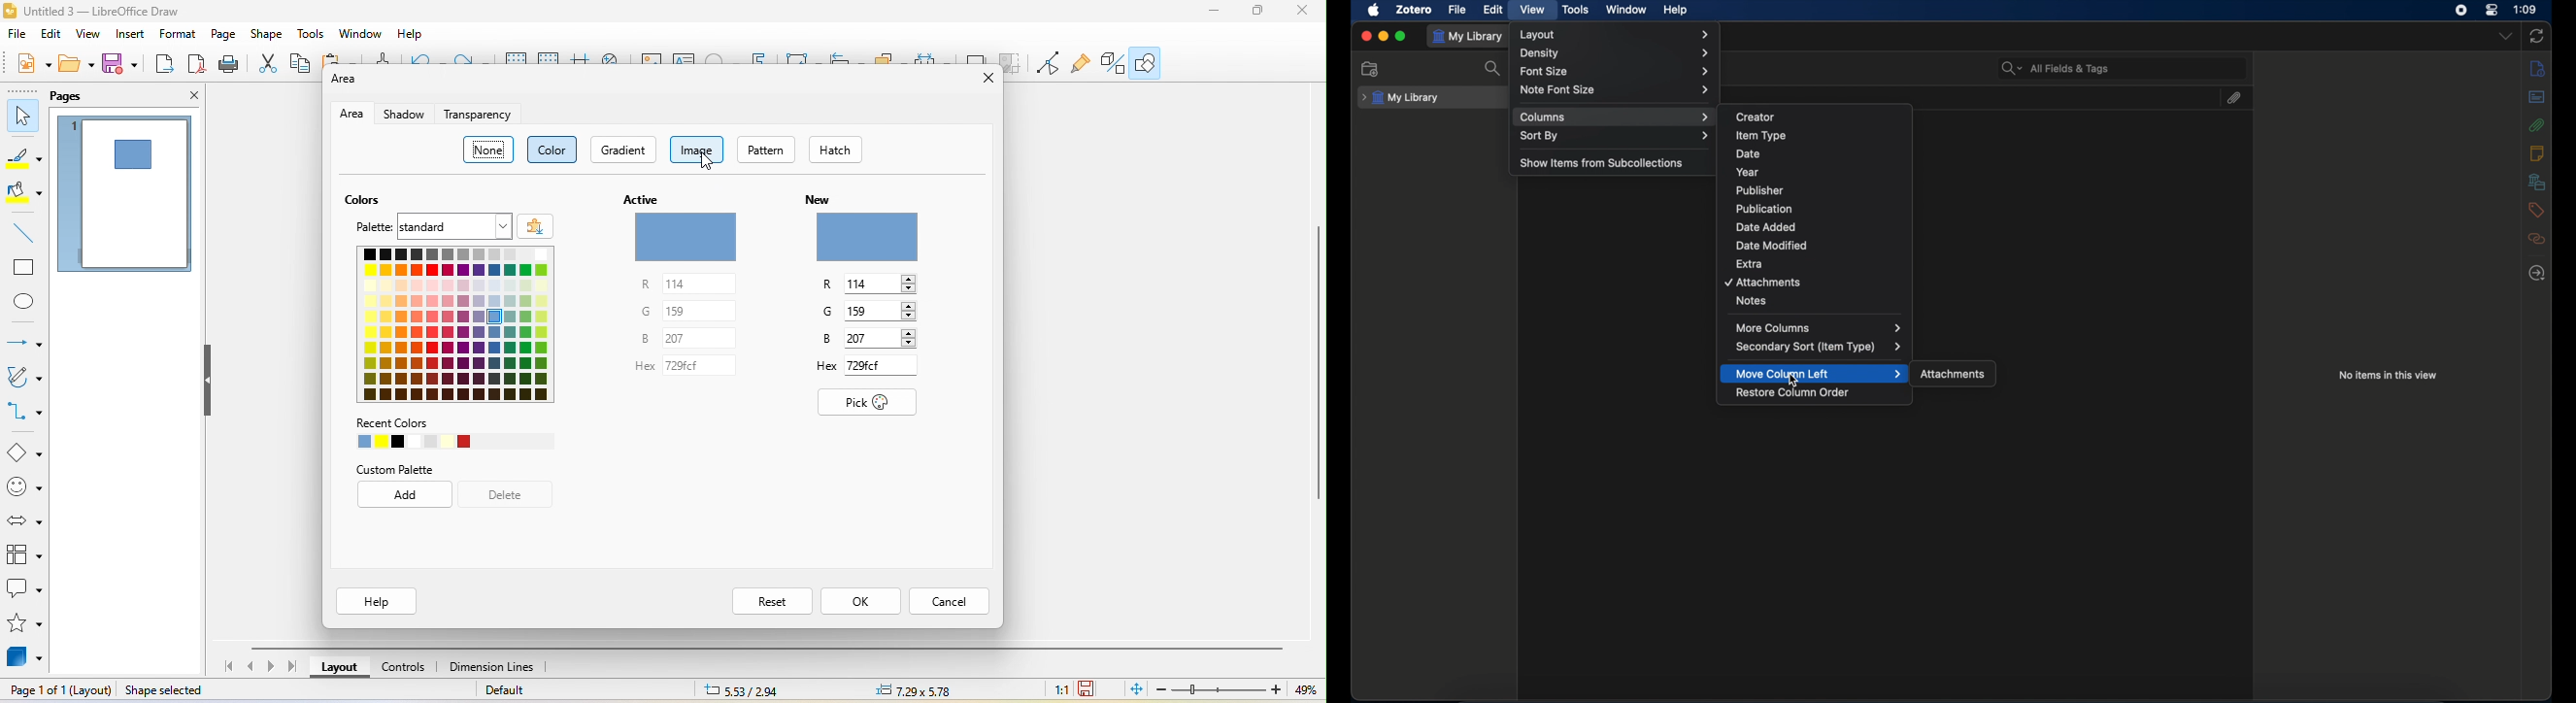 The image size is (2576, 728). What do you see at coordinates (252, 667) in the screenshot?
I see `previous page` at bounding box center [252, 667].